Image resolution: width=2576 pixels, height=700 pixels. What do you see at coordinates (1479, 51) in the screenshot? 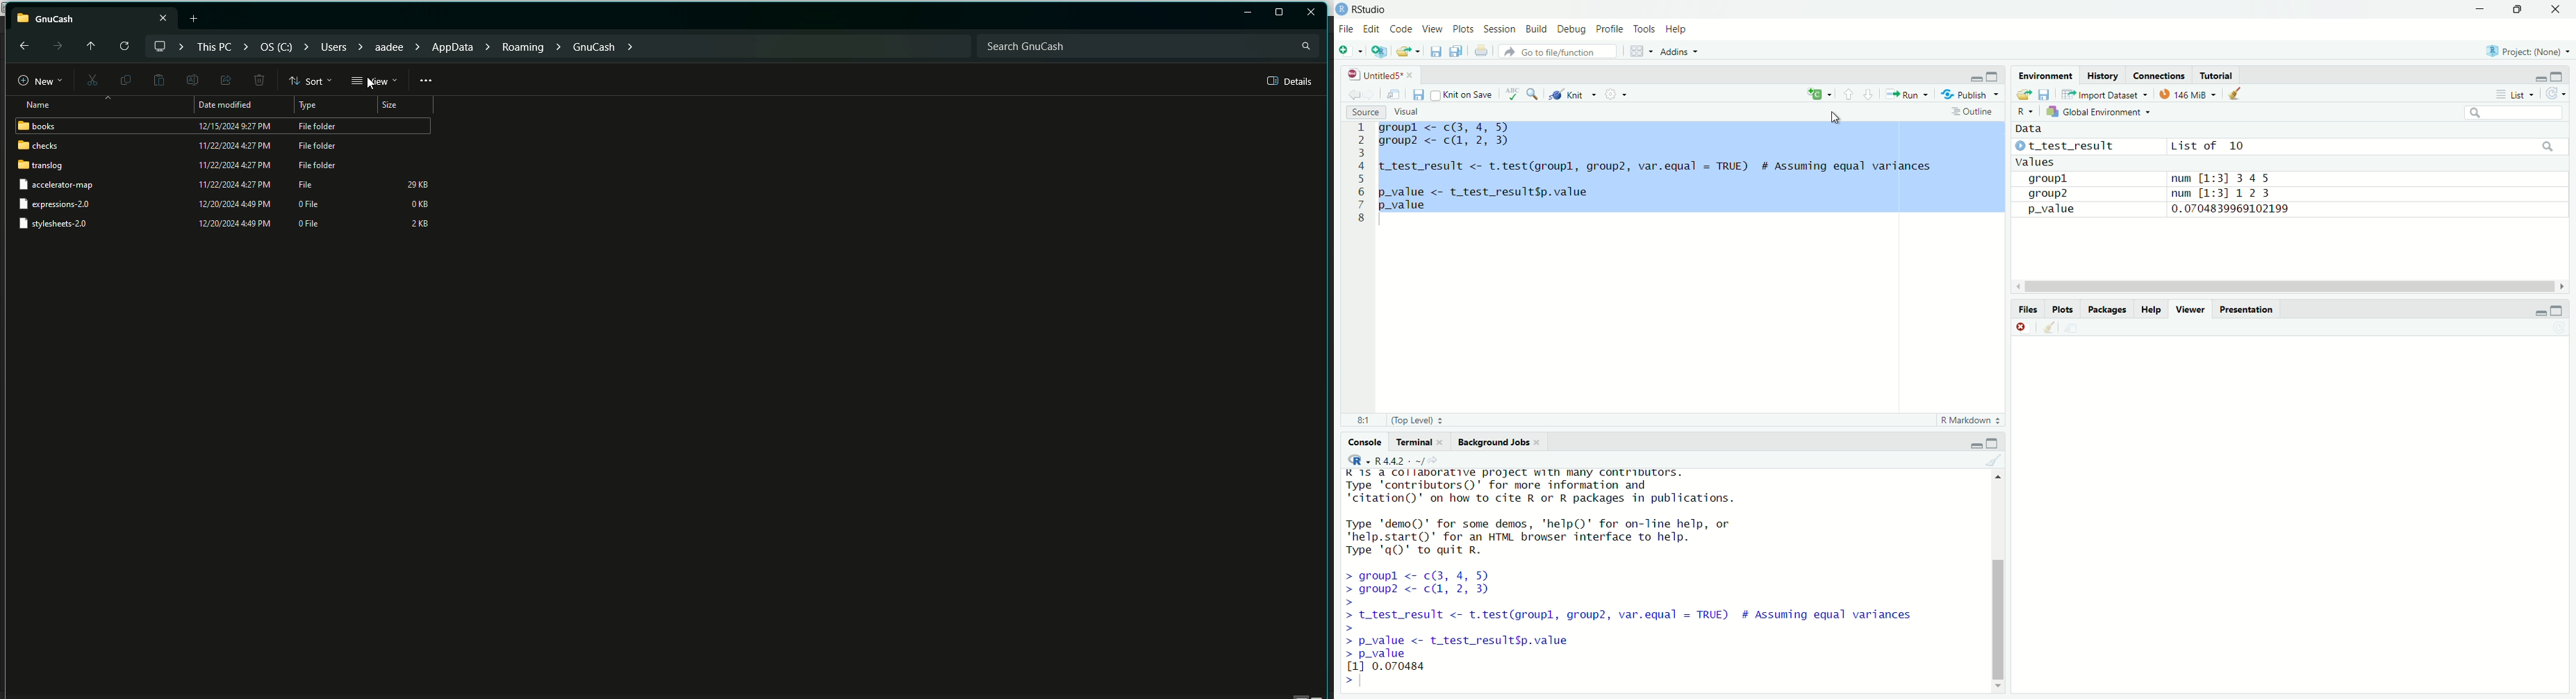
I see `print current file` at bounding box center [1479, 51].